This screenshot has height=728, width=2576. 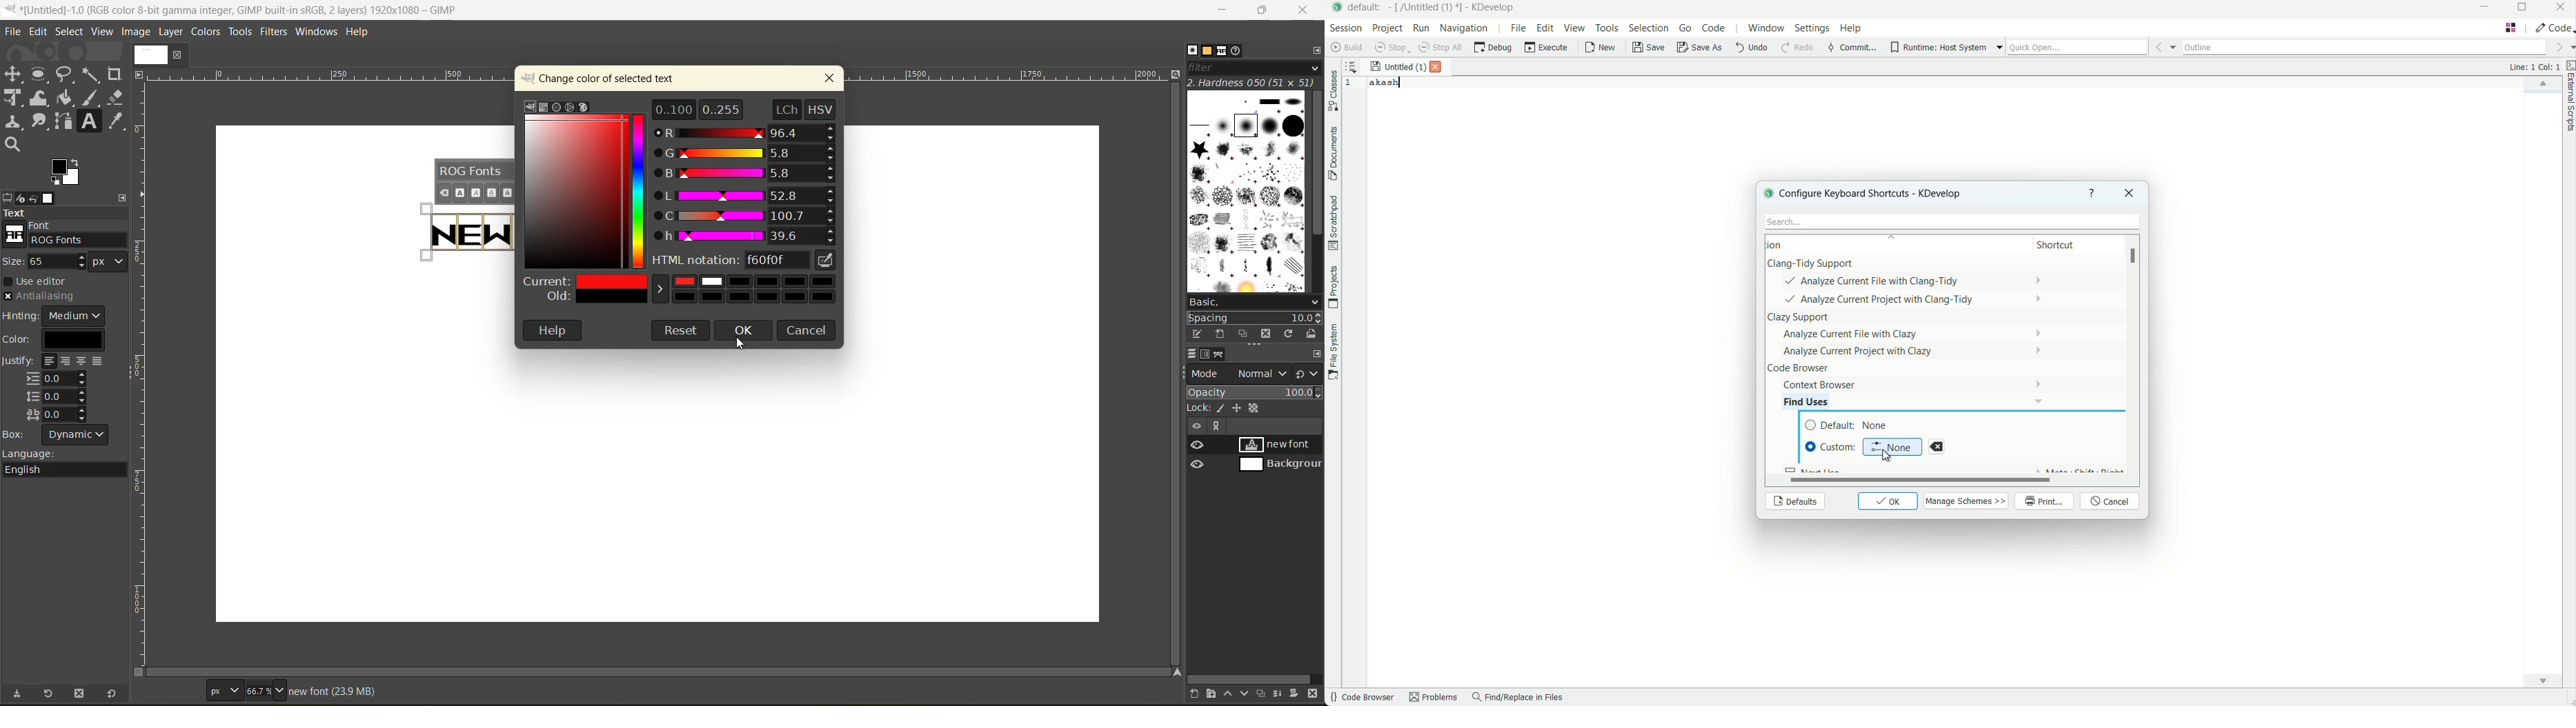 What do you see at coordinates (1254, 83) in the screenshot?
I see `hardness` at bounding box center [1254, 83].